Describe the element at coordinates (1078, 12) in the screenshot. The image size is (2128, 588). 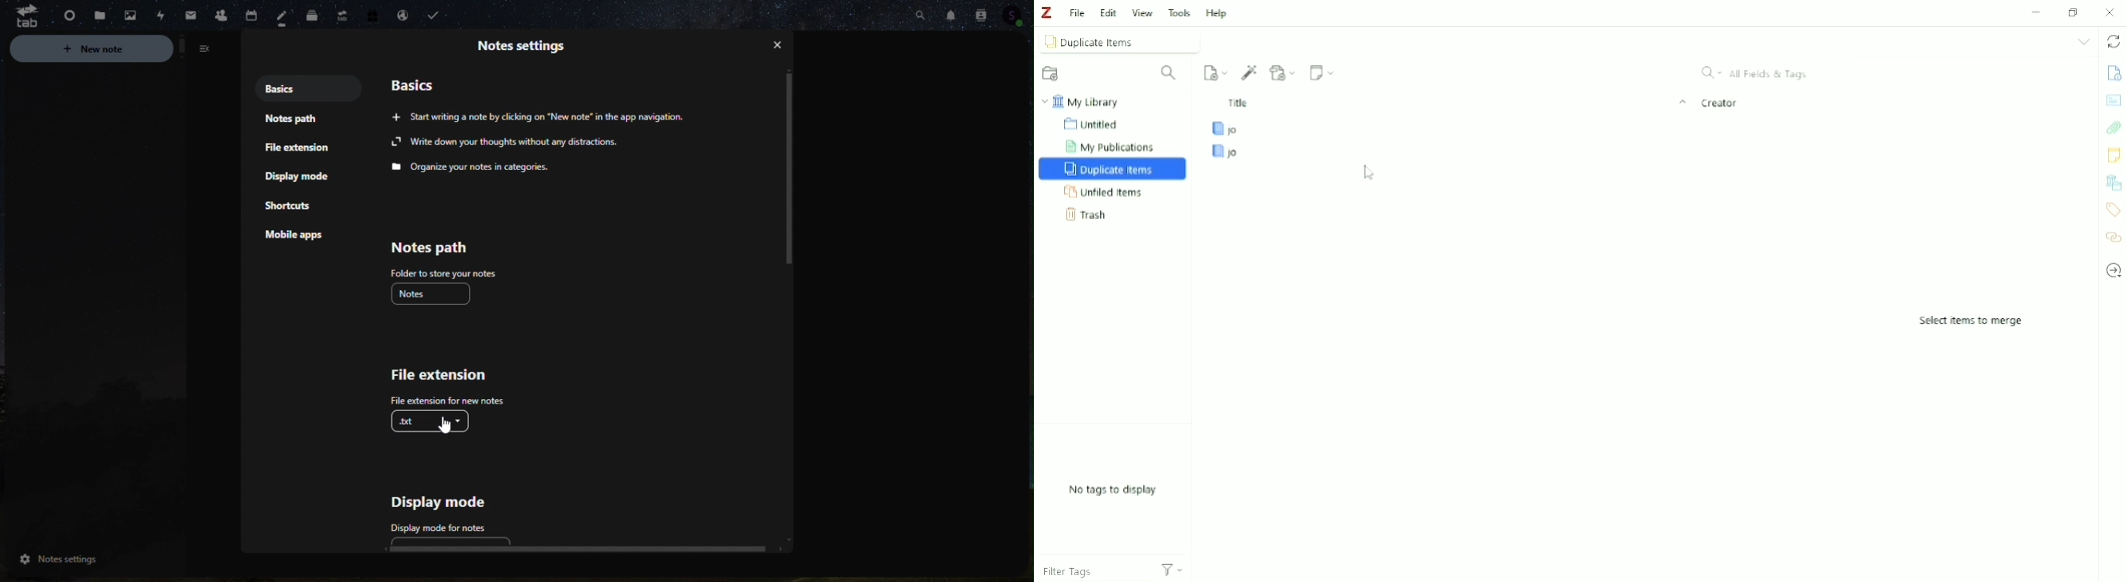
I see `File` at that location.